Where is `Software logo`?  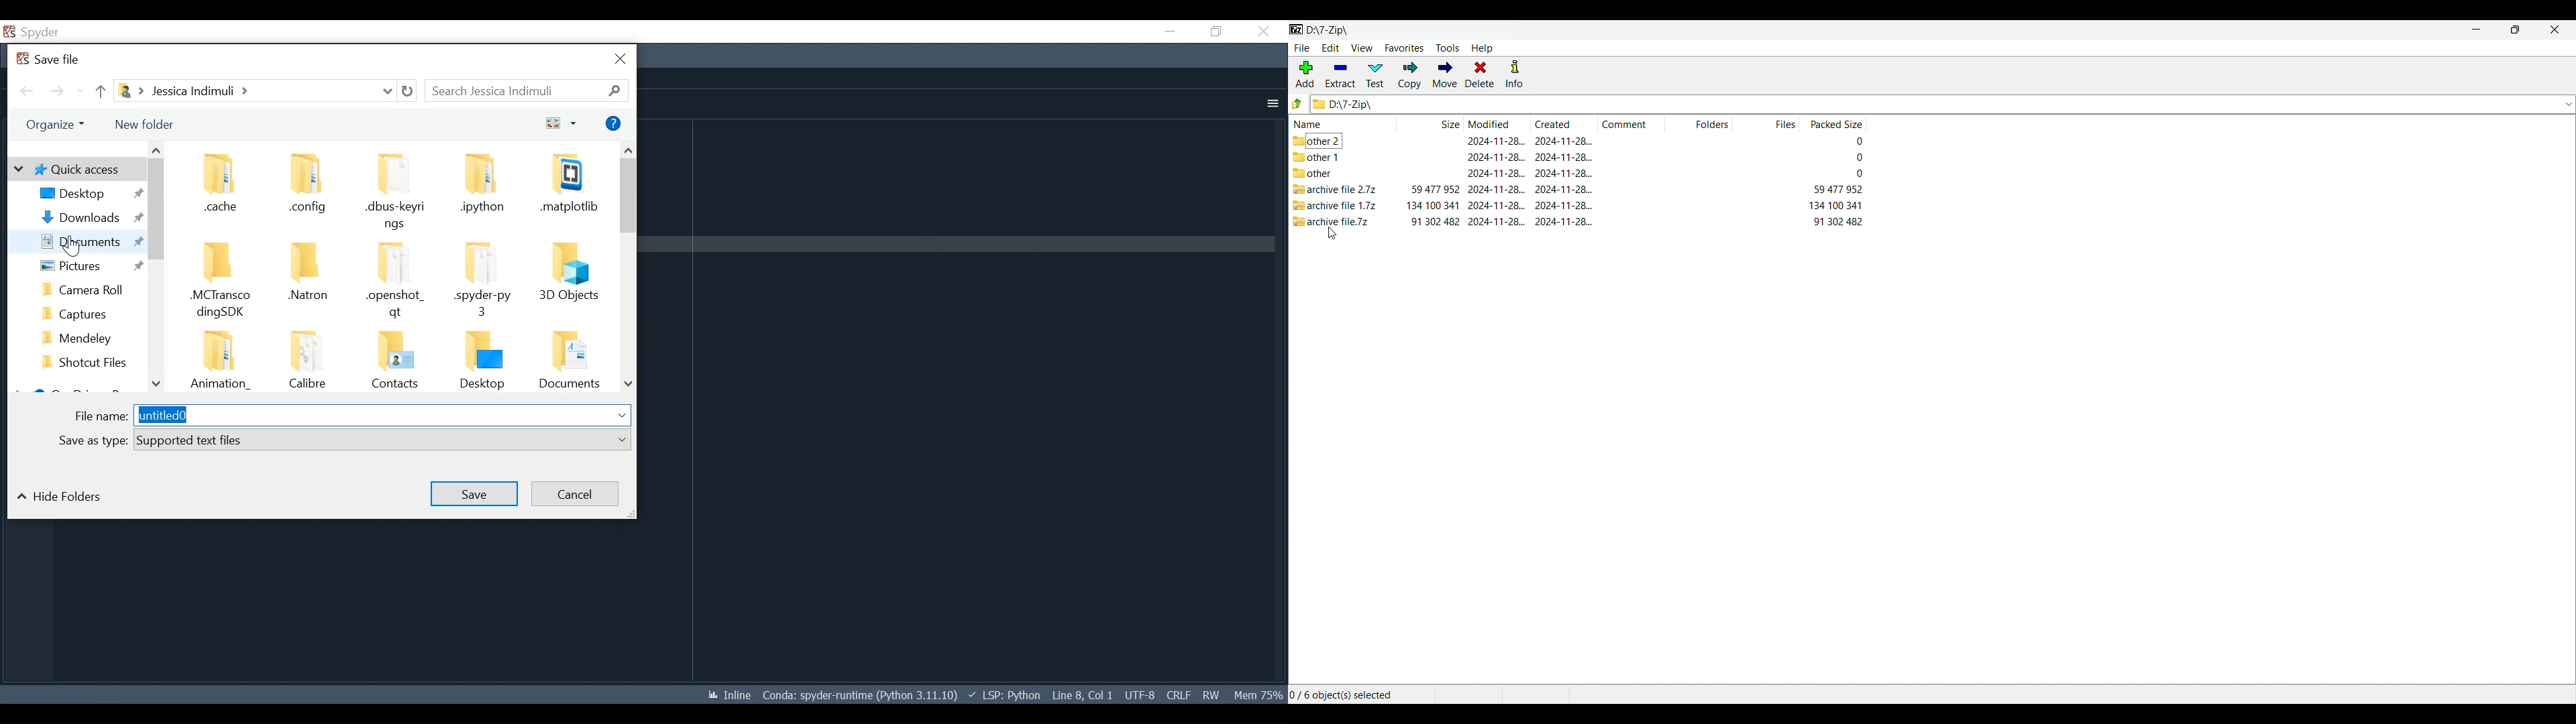 Software logo is located at coordinates (1297, 29).